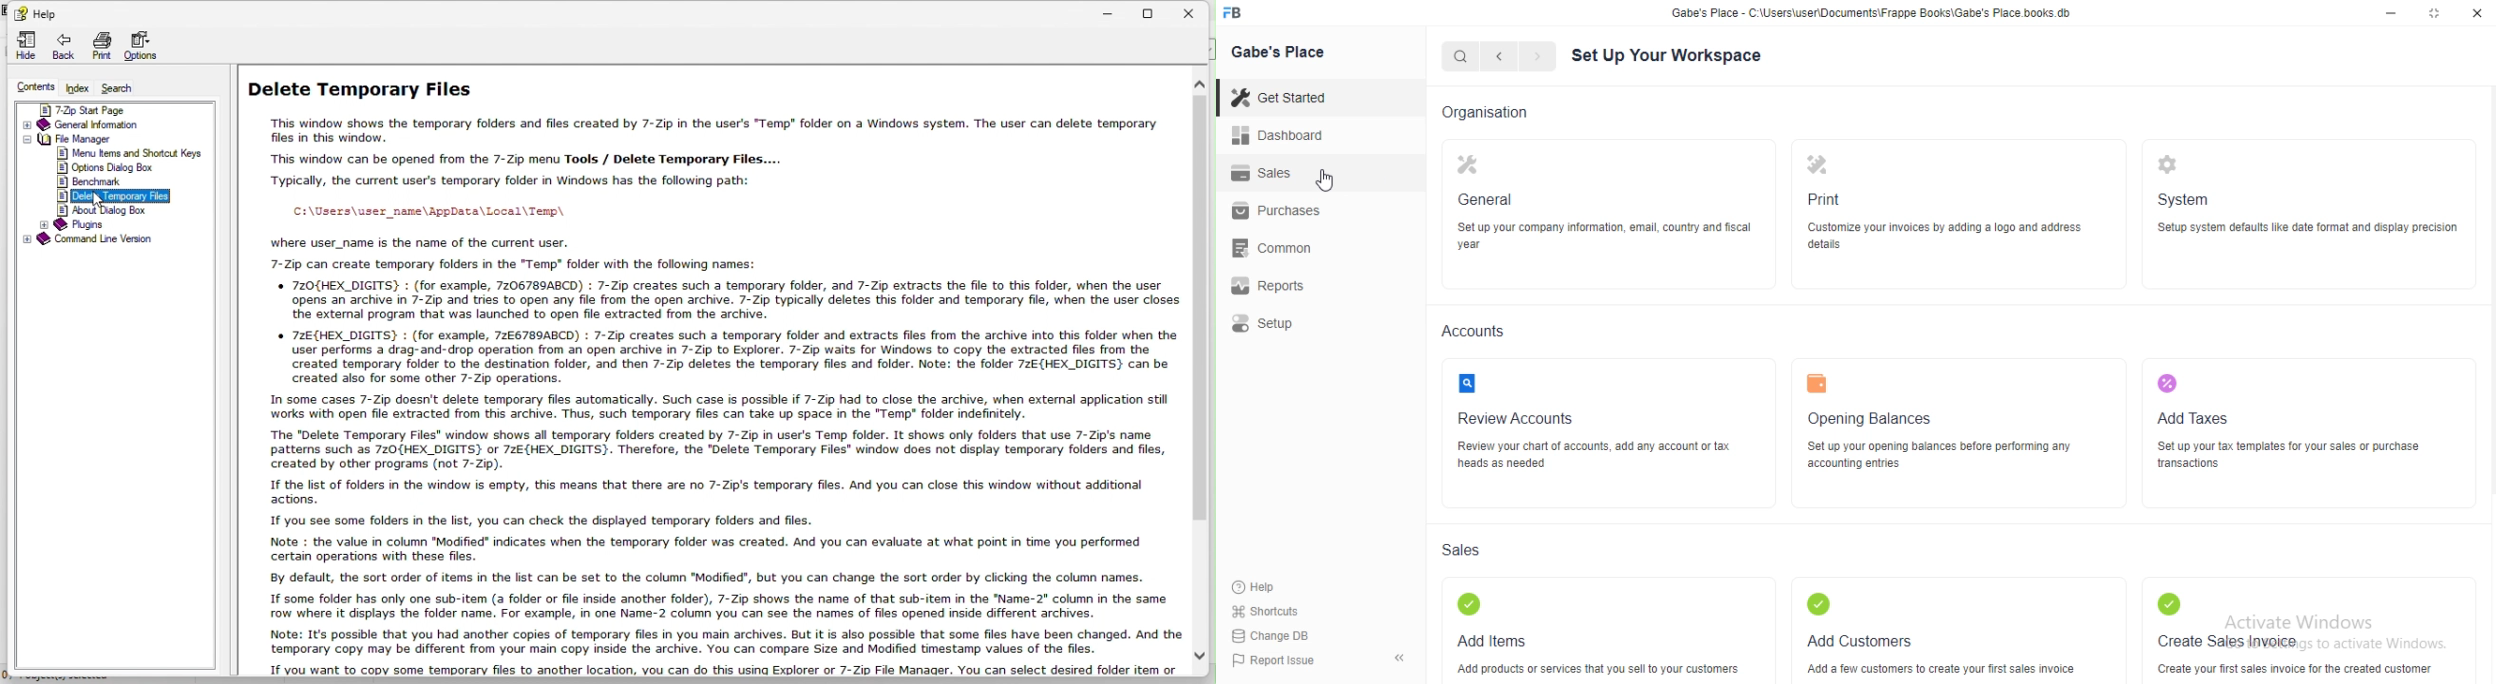 This screenshot has height=700, width=2520. I want to click on help, so click(1255, 587).